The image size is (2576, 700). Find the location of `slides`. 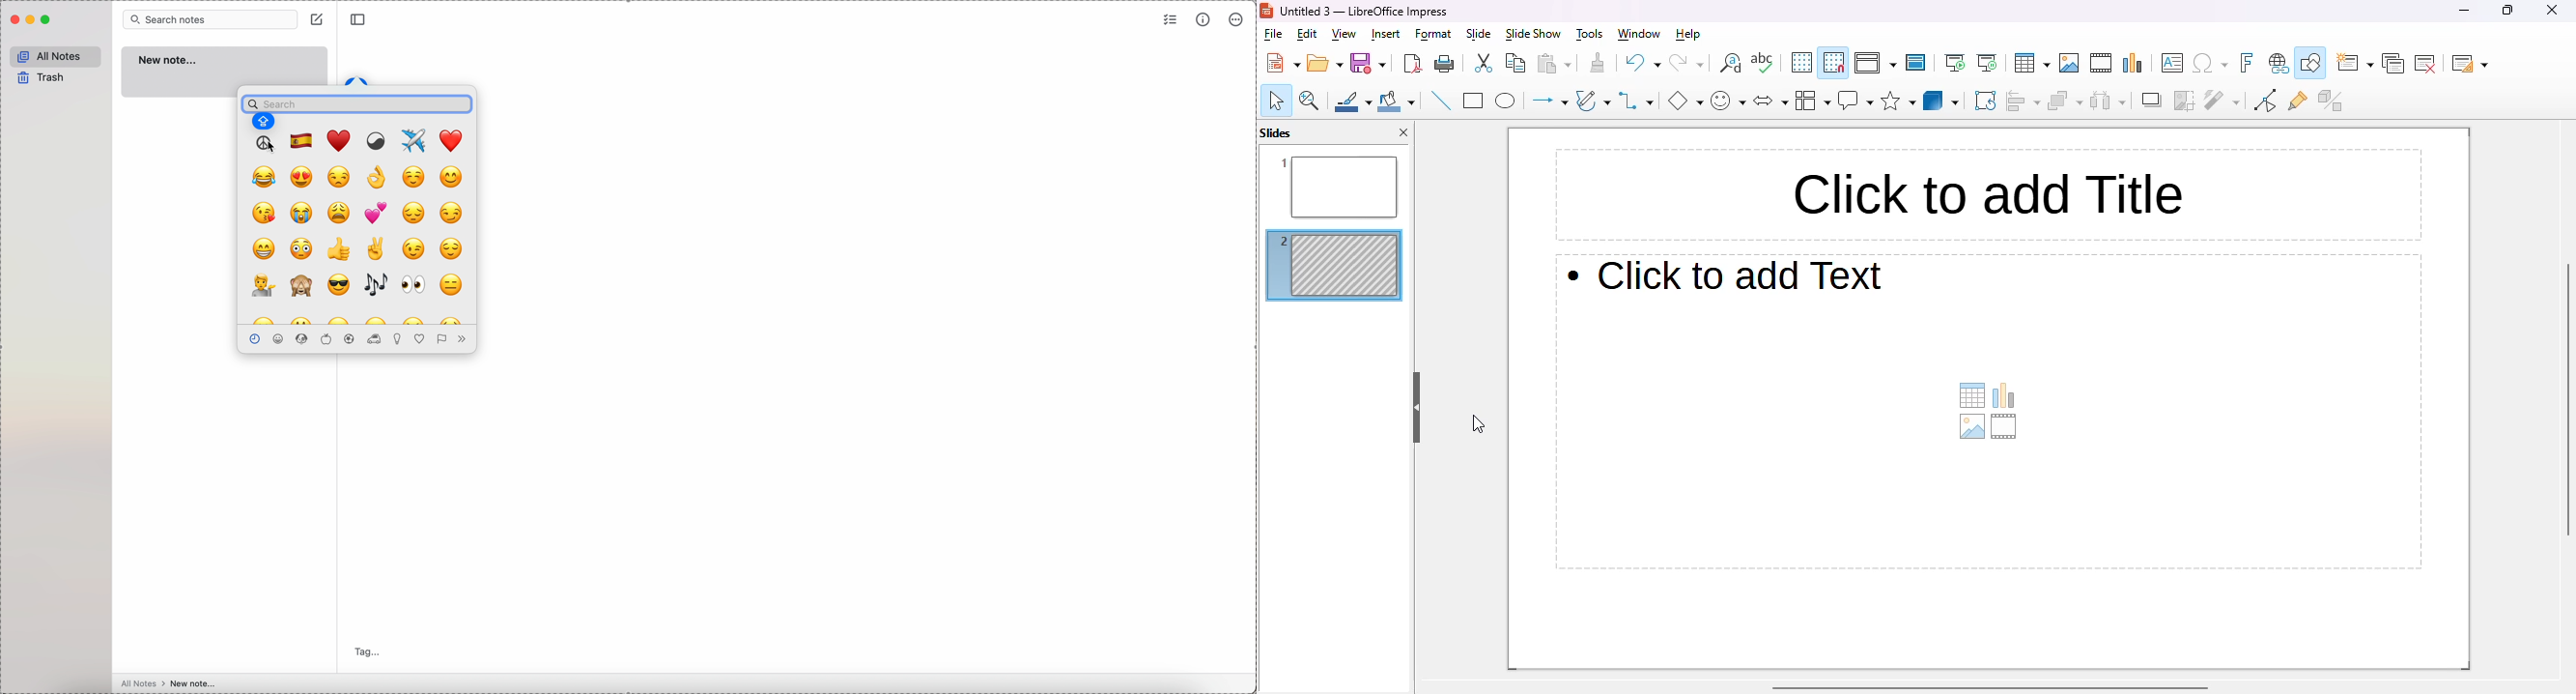

slides is located at coordinates (1276, 132).